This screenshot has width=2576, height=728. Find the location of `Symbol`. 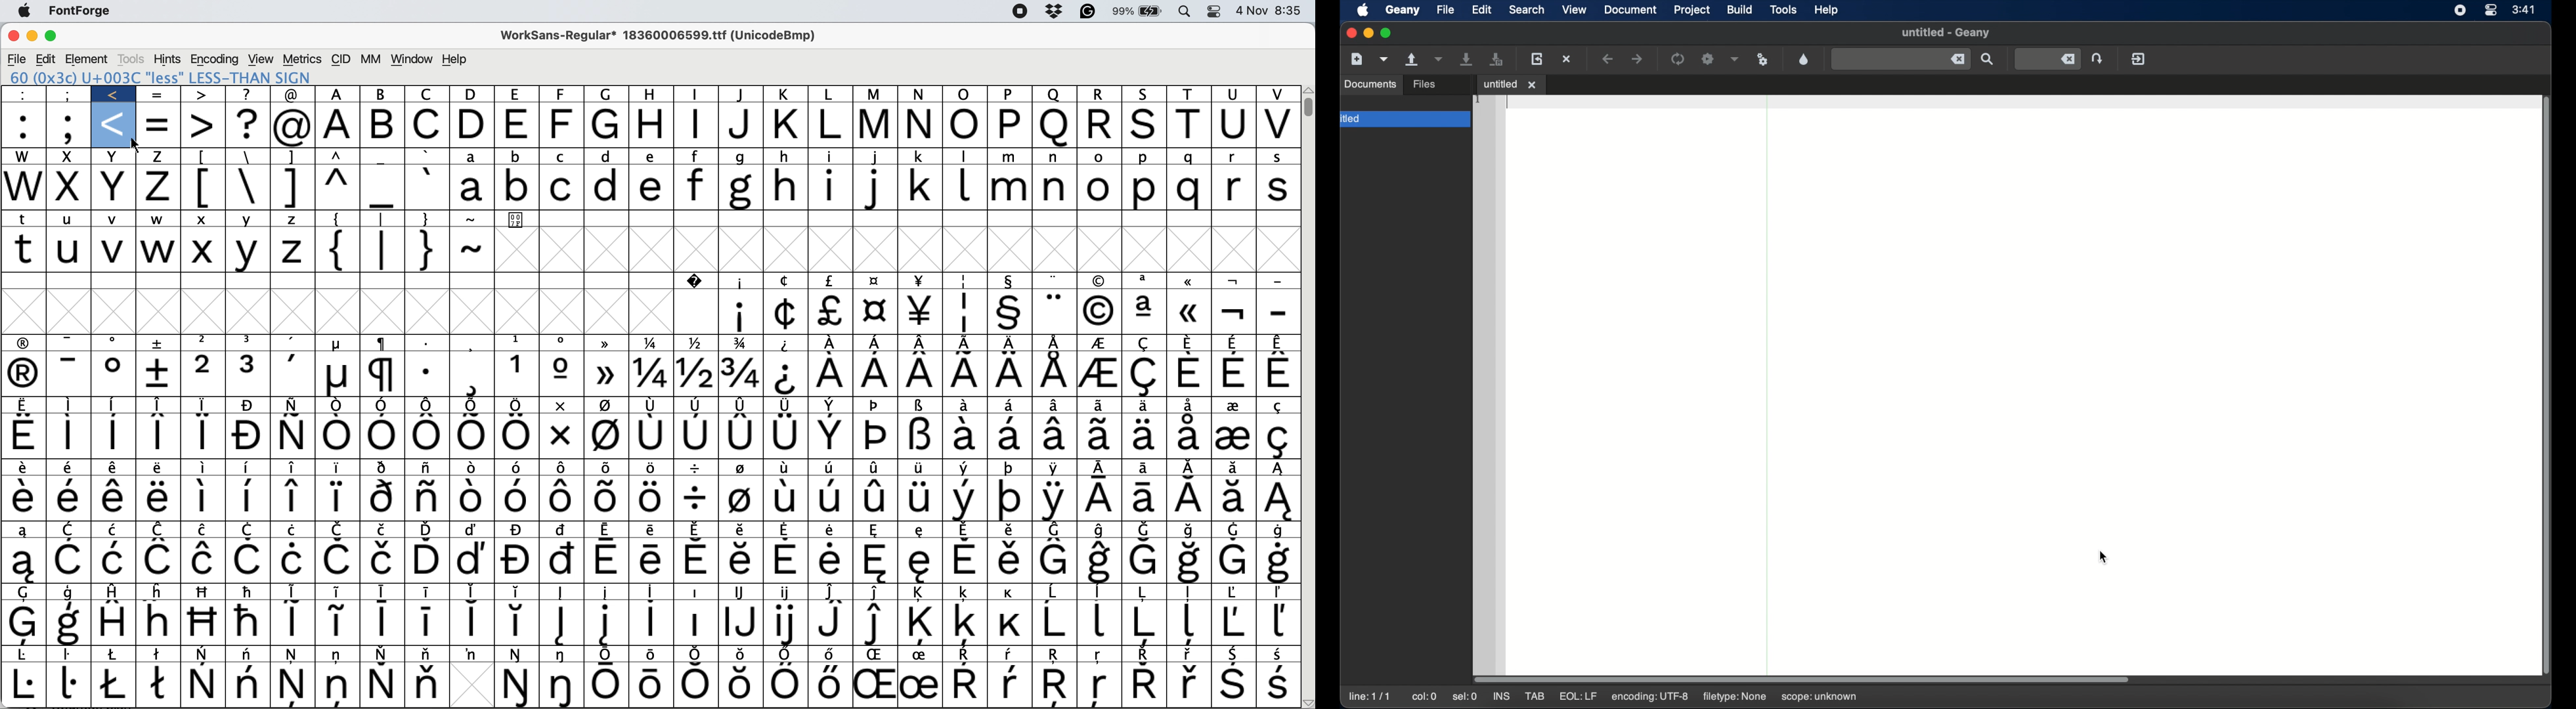

Symbol is located at coordinates (1234, 312).